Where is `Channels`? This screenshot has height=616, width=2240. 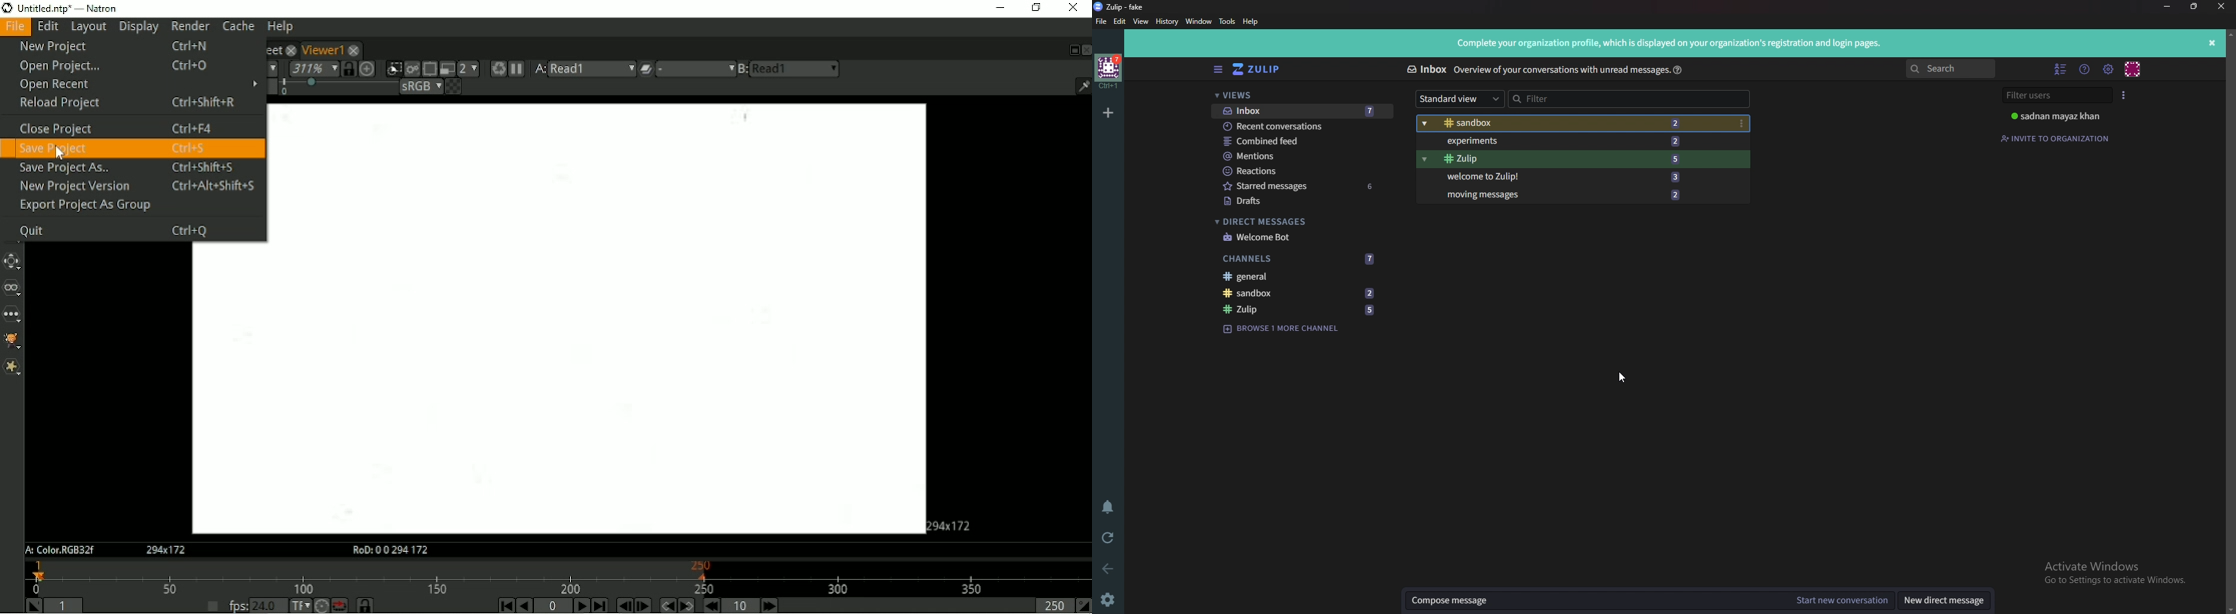 Channels is located at coordinates (1299, 259).